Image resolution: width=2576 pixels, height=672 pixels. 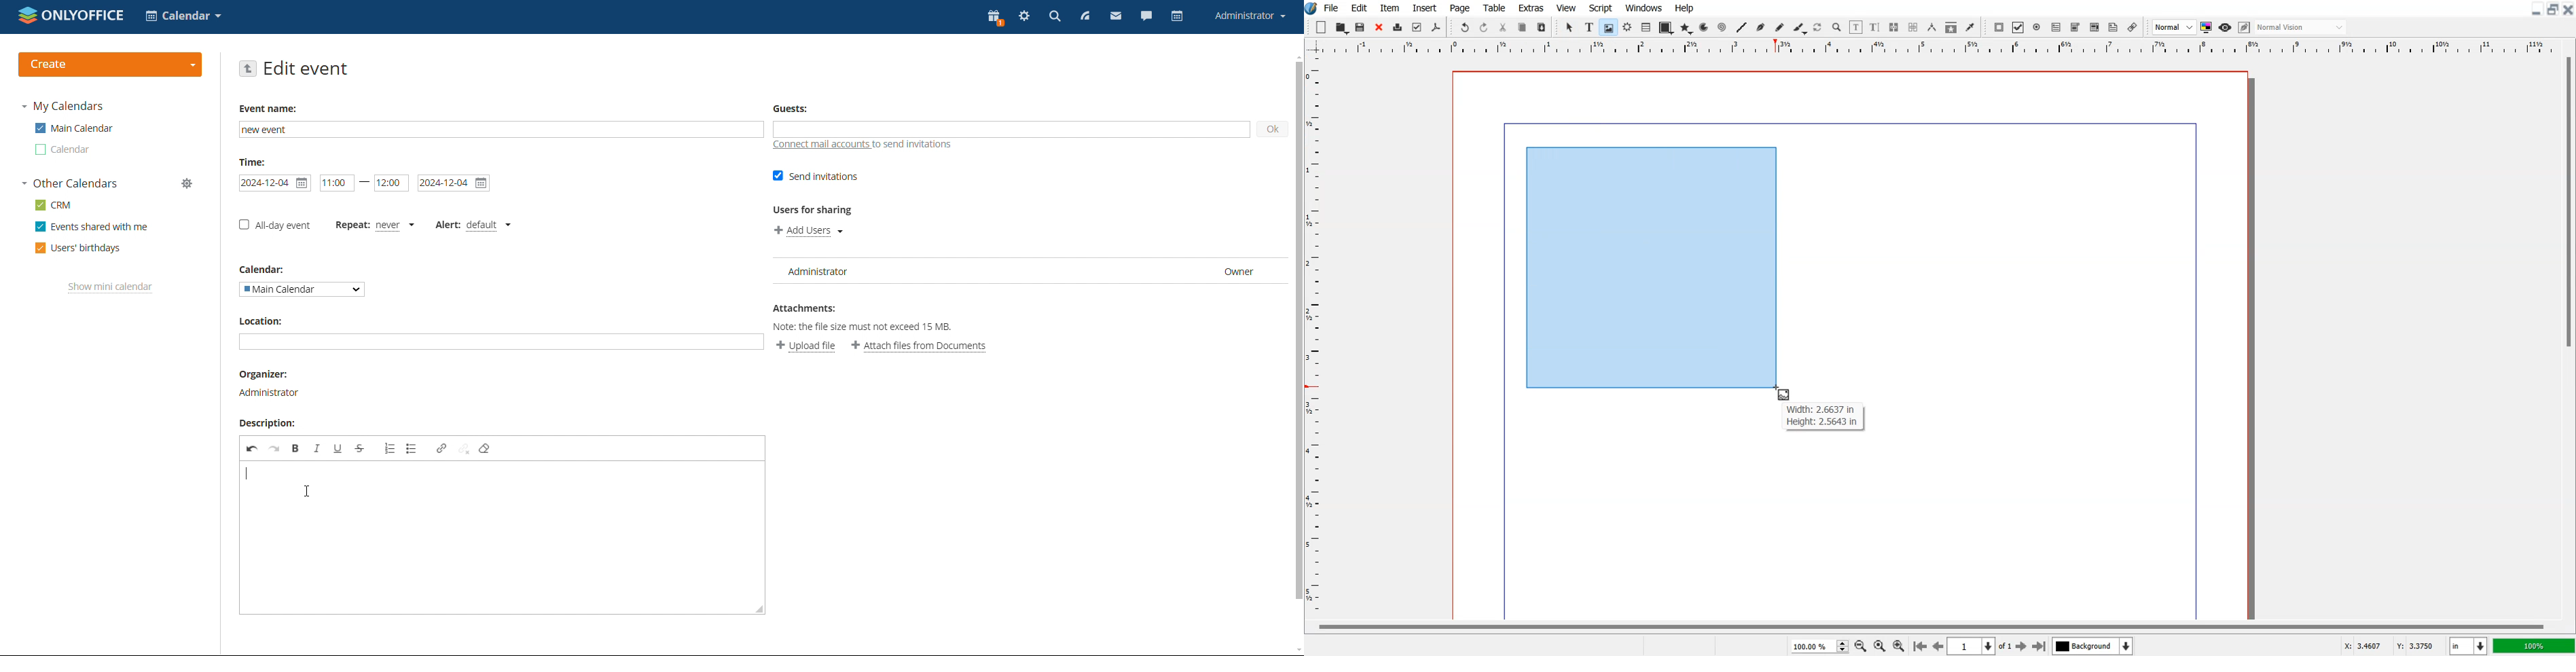 I want to click on Image frame Curser, so click(x=1785, y=394).